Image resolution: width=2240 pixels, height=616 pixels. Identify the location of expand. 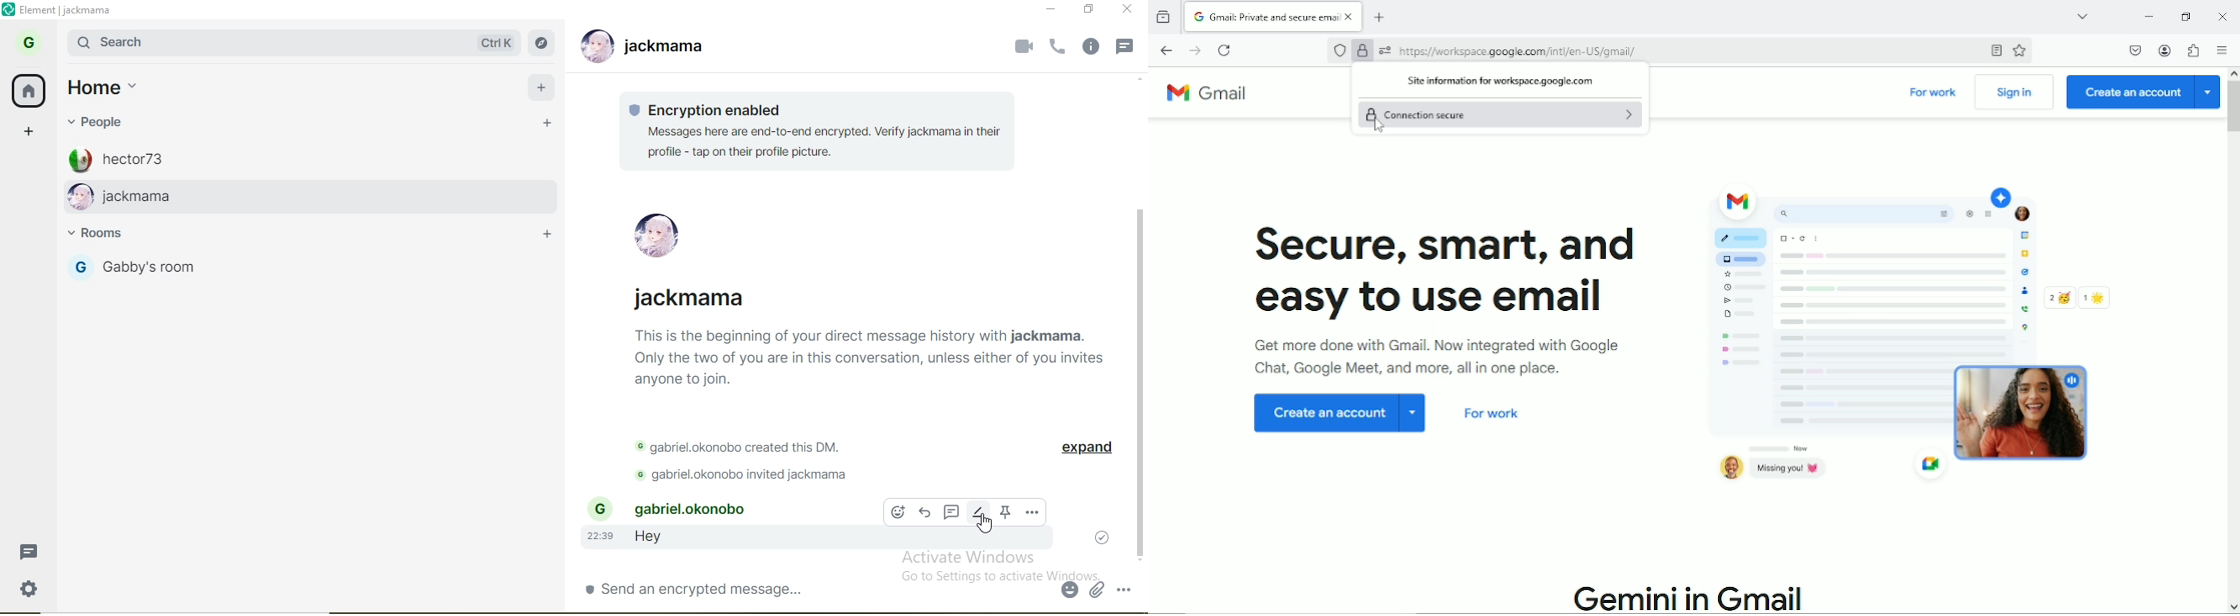
(1084, 447).